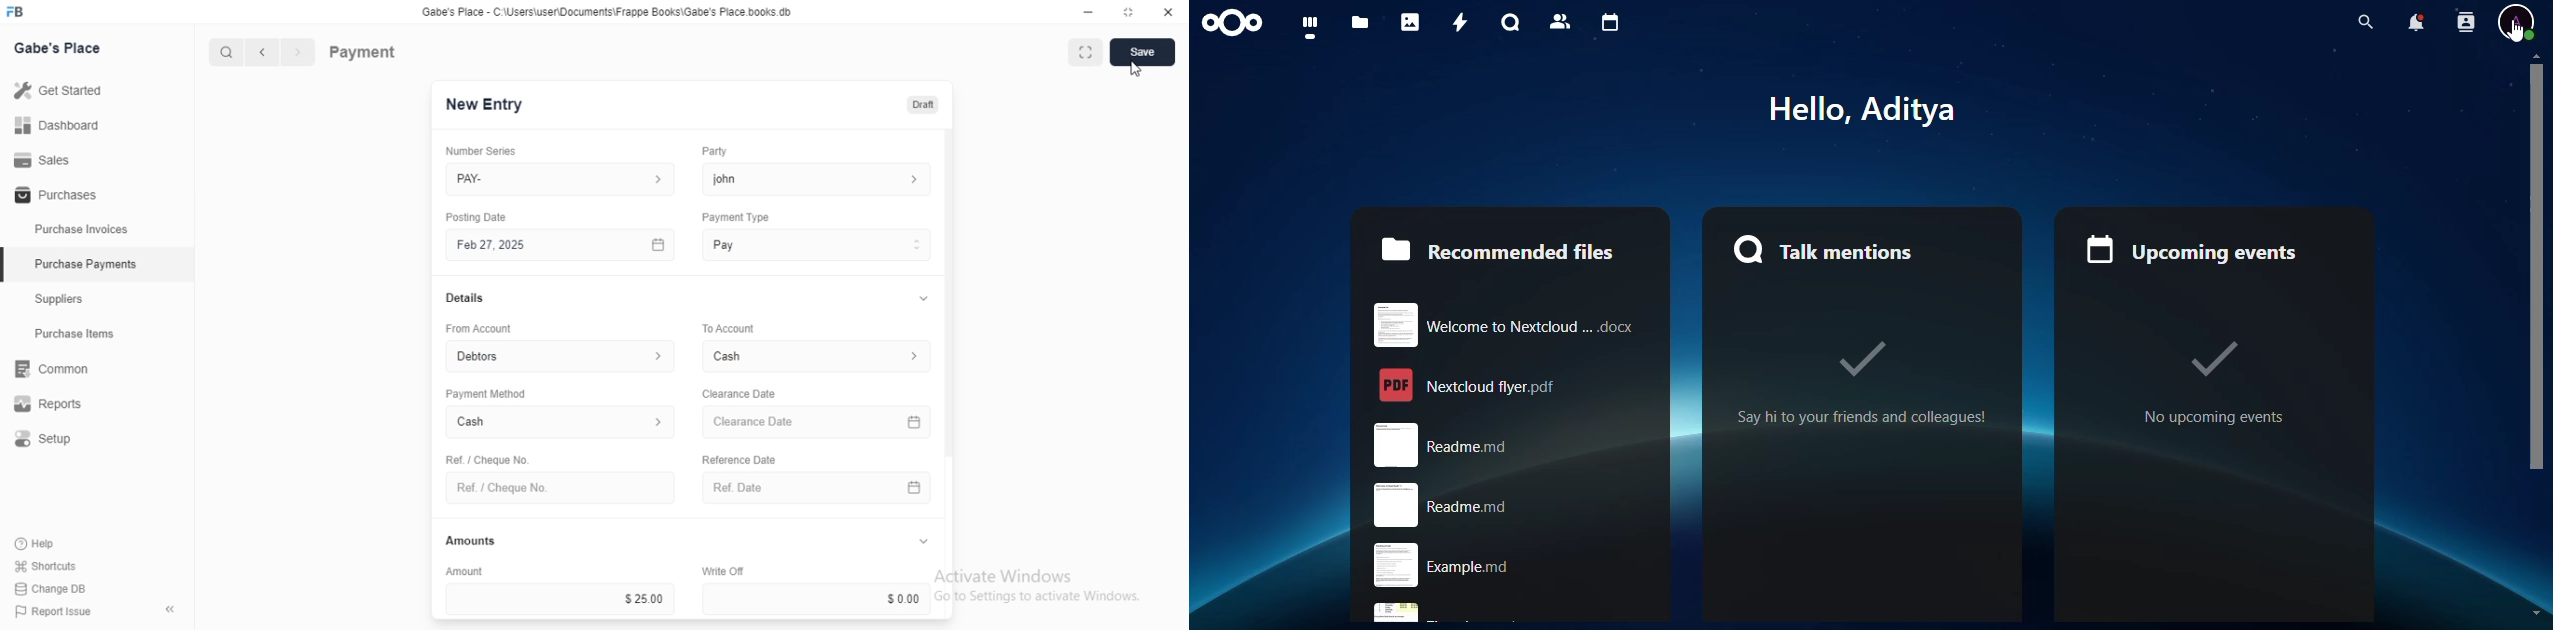 The height and width of the screenshot is (644, 2576). I want to click on Purchase Invoices, so click(82, 230).